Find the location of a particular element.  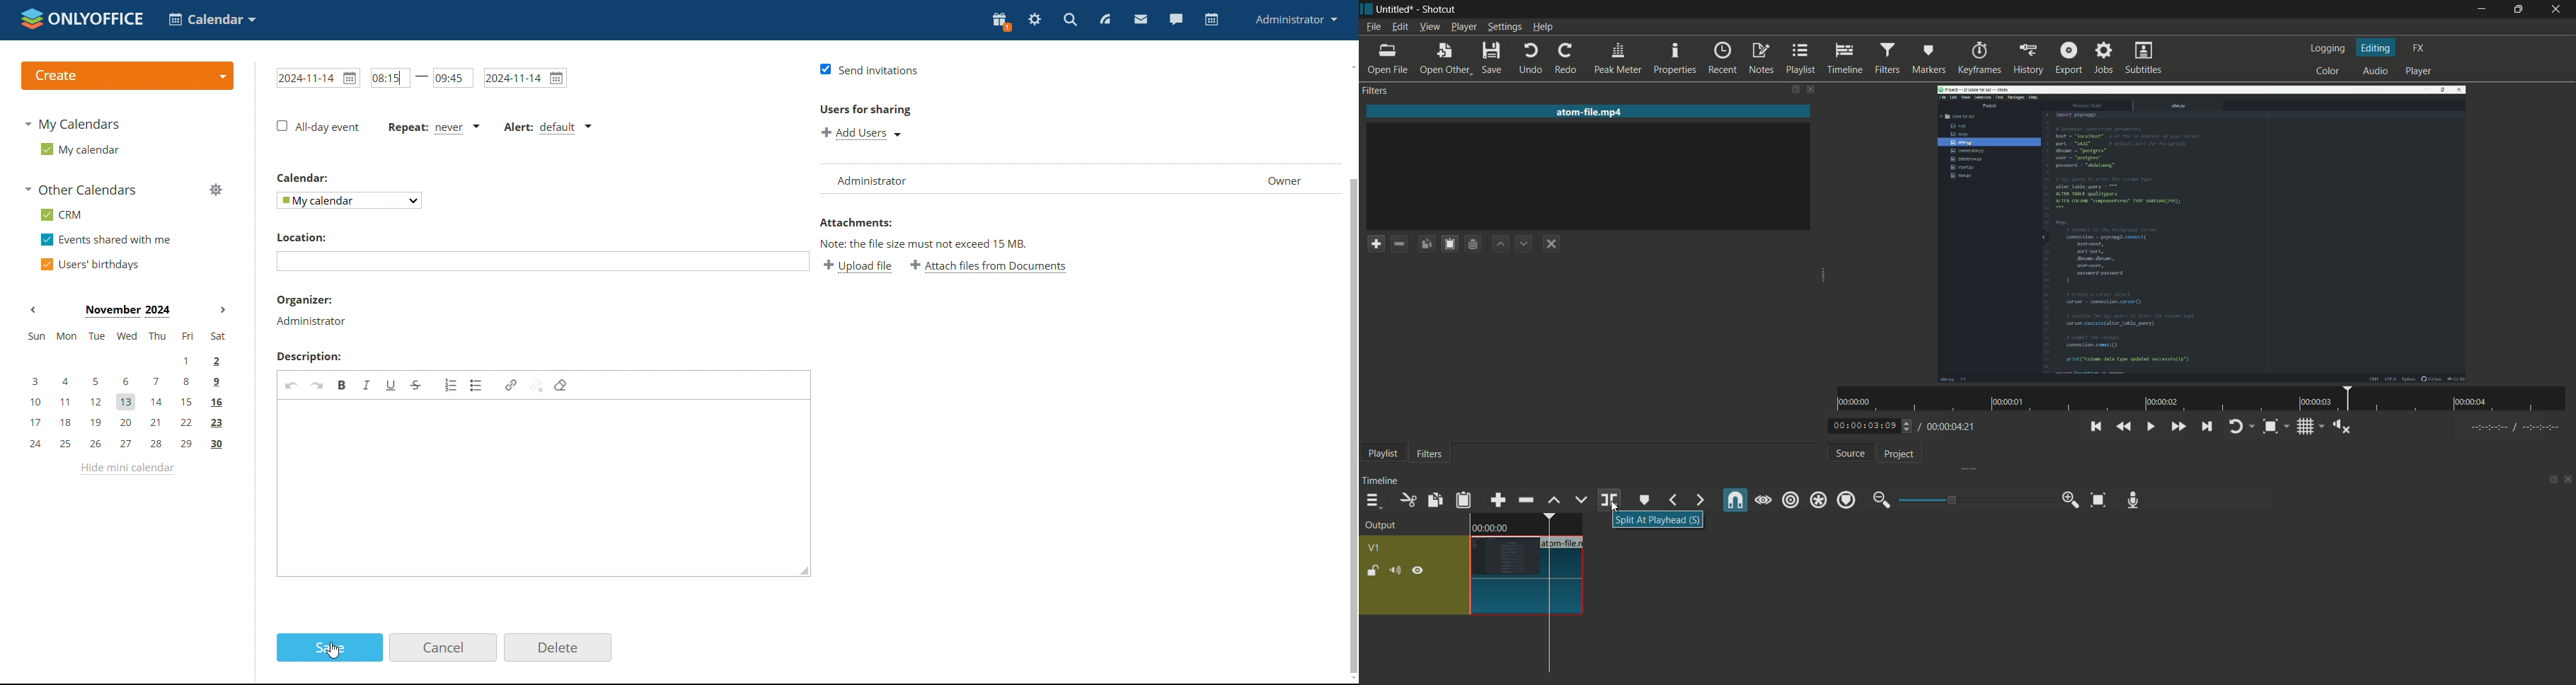

settings is located at coordinates (1035, 21).